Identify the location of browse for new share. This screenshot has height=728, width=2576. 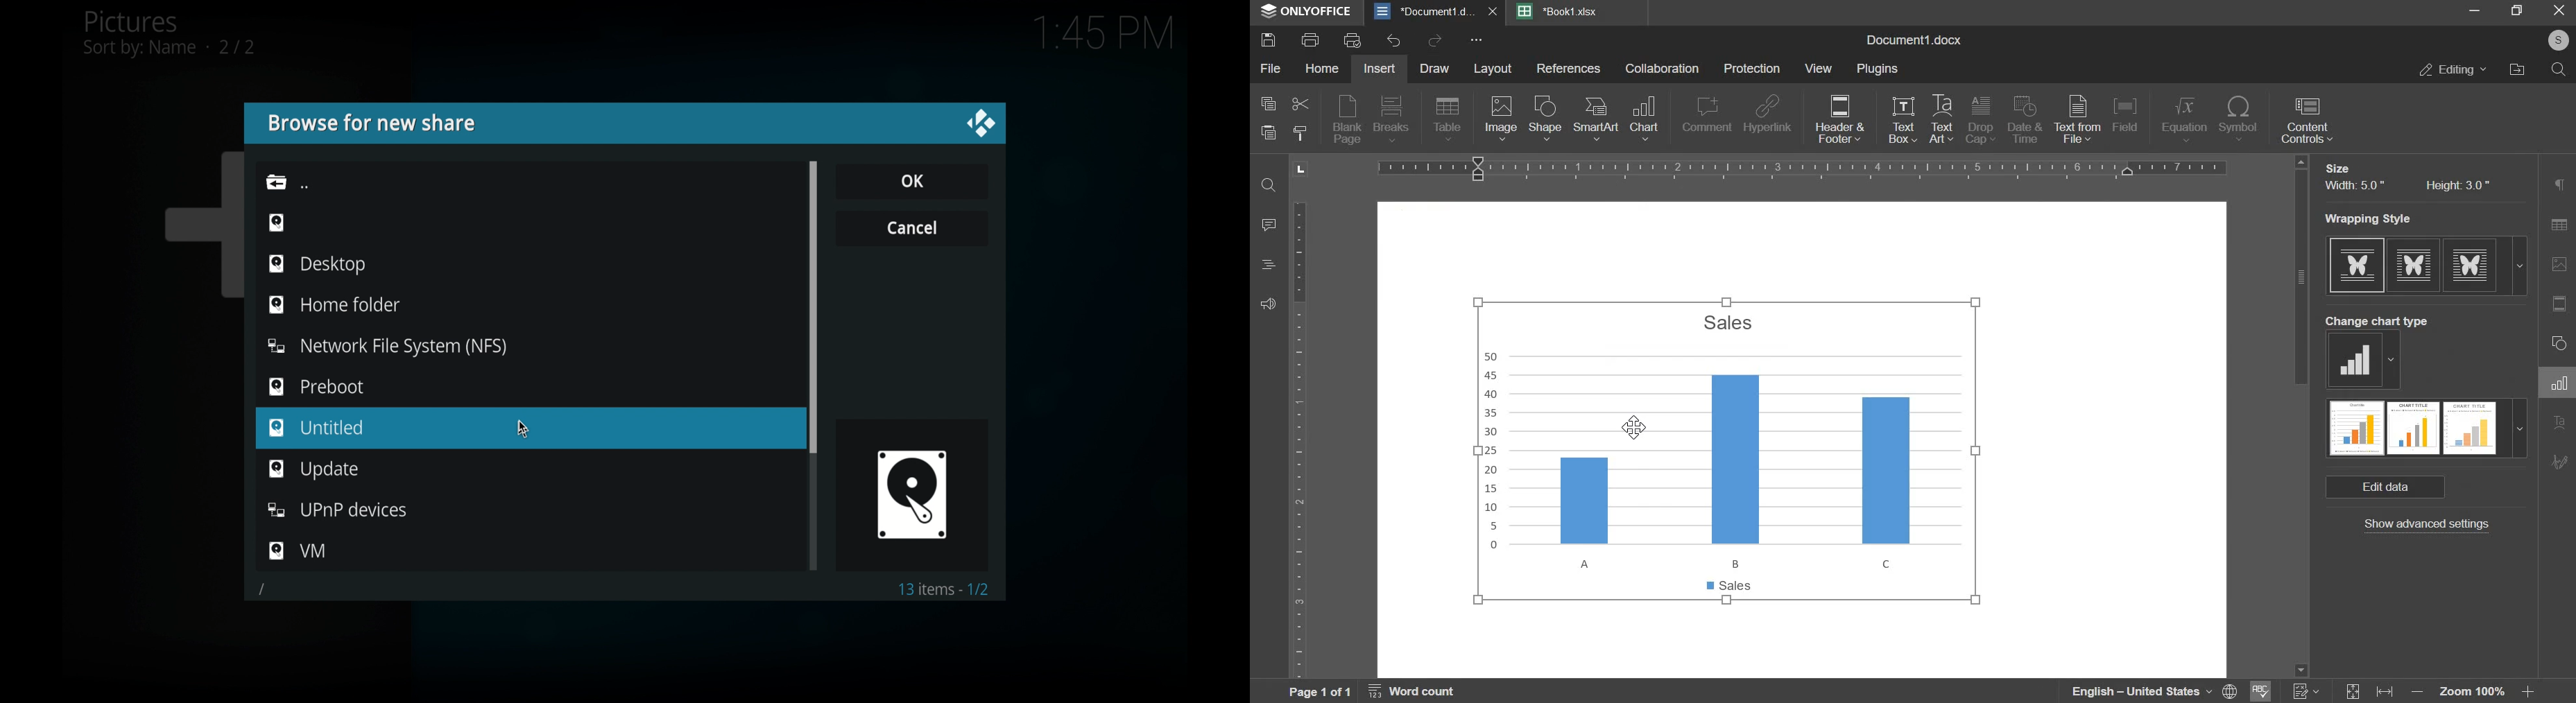
(375, 123).